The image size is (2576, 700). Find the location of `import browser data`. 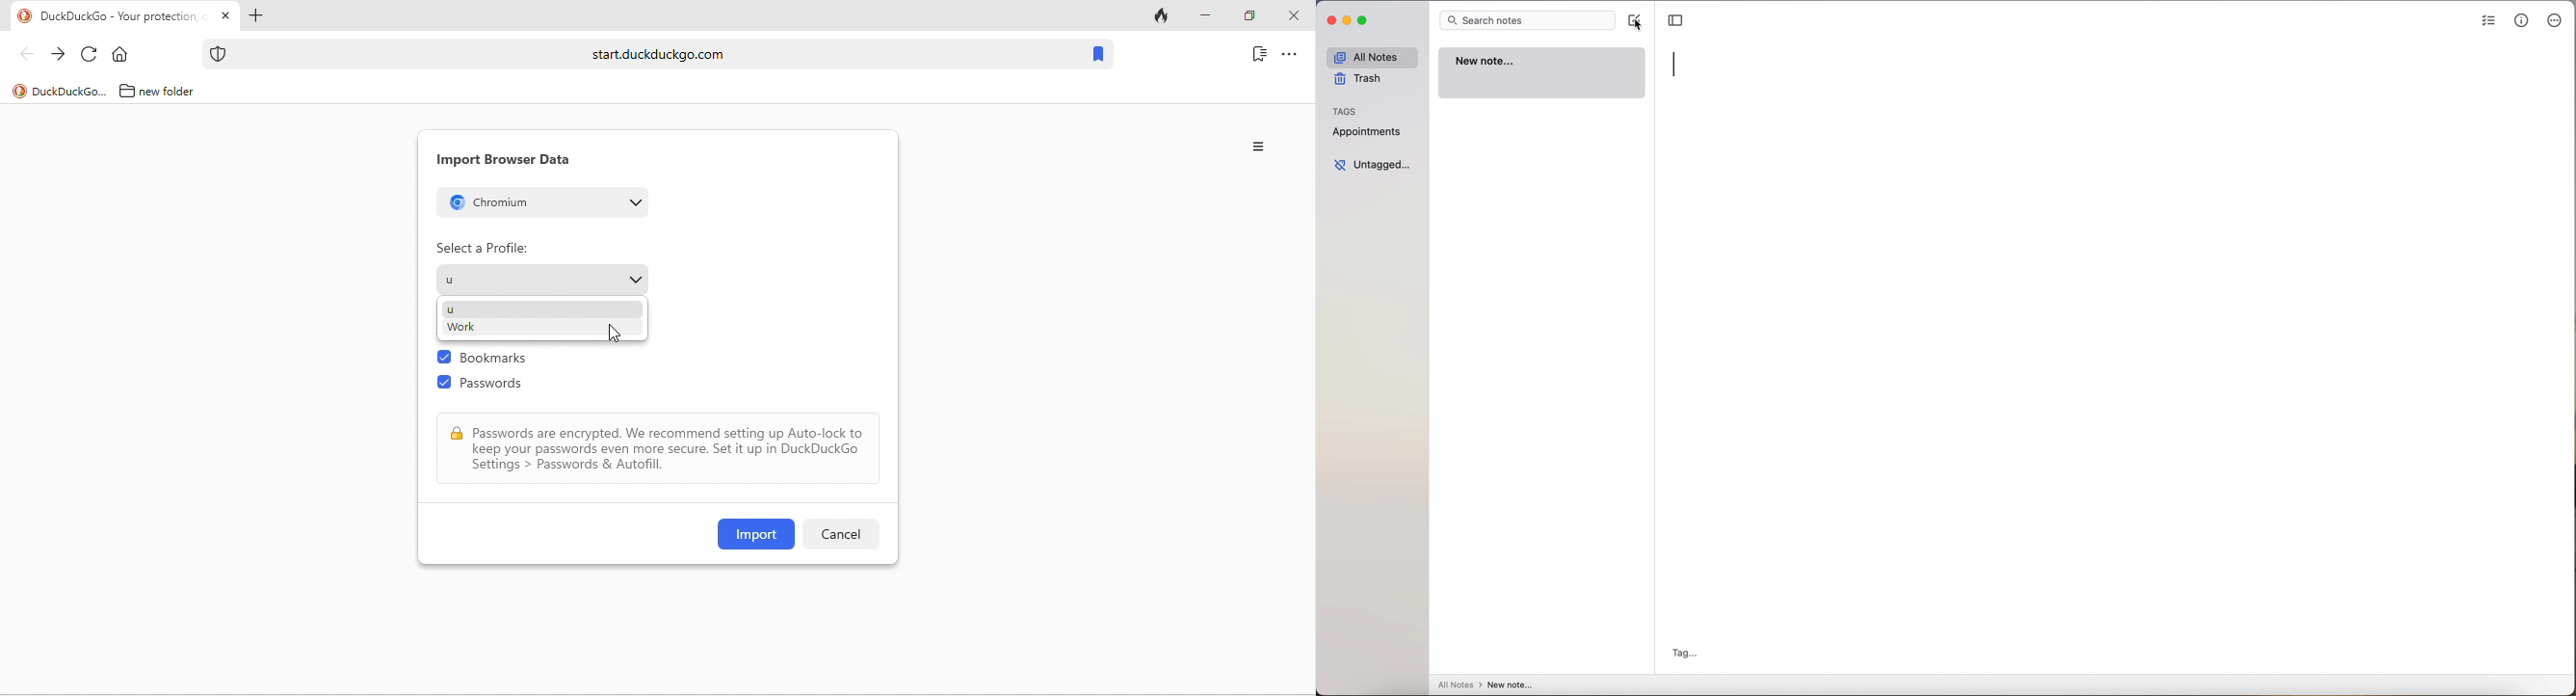

import browser data is located at coordinates (504, 159).